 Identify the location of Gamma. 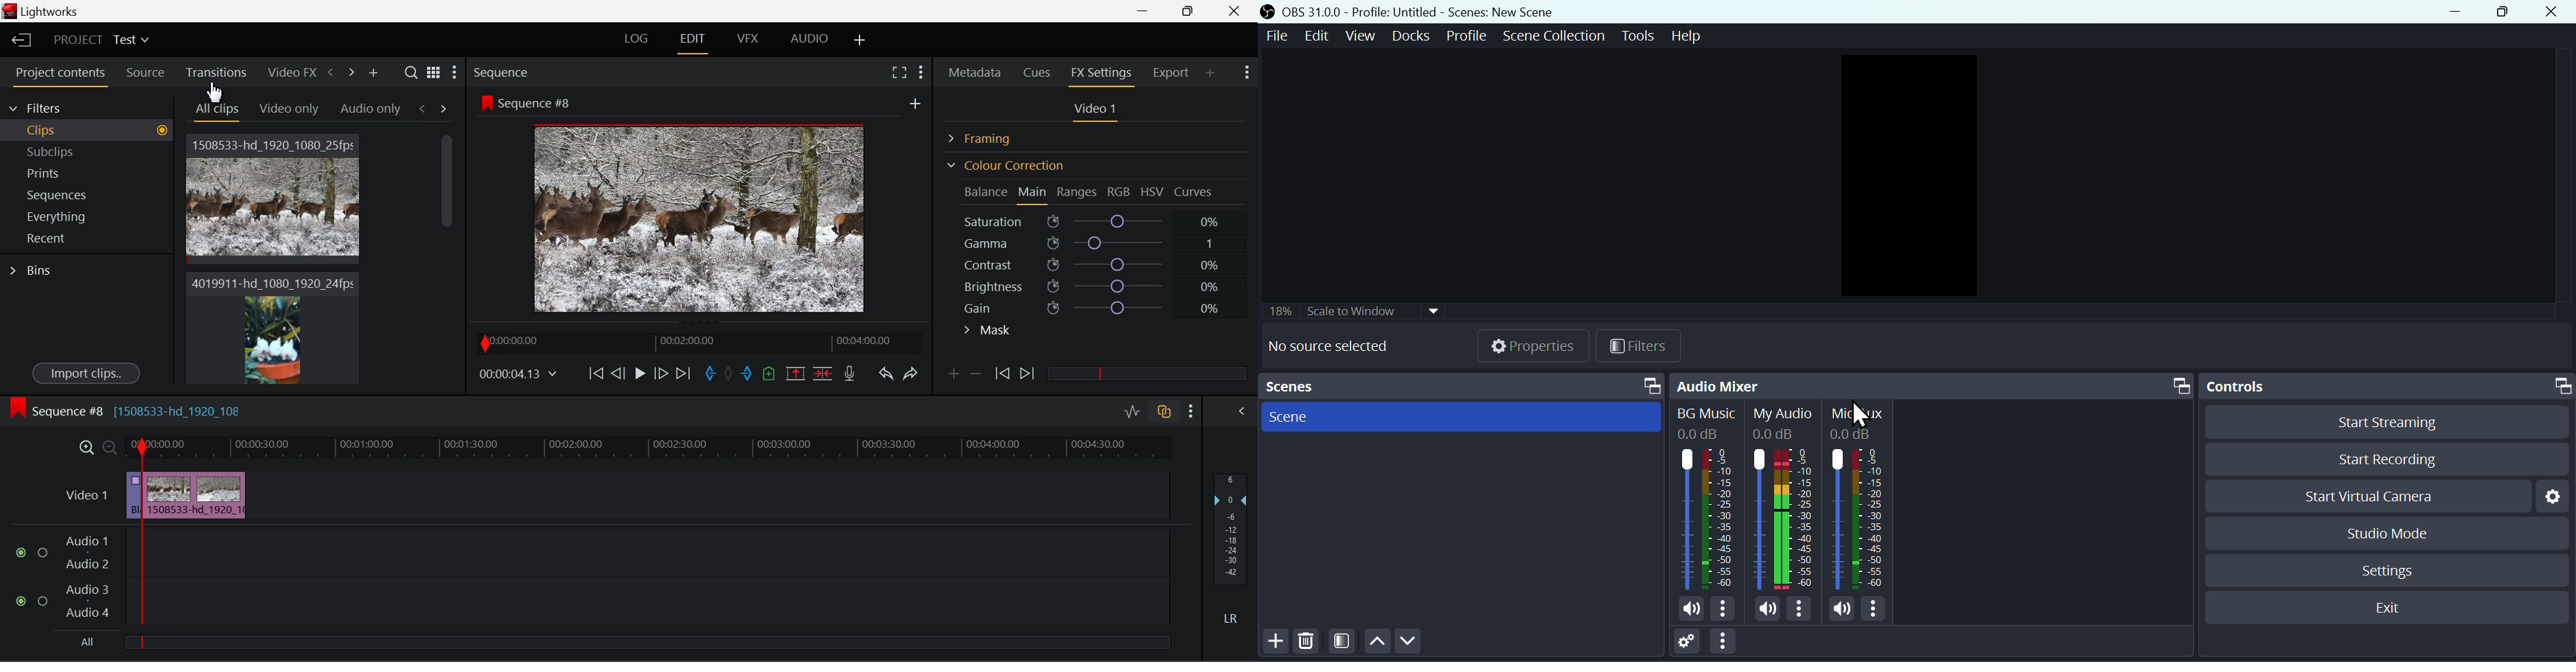
(1098, 243).